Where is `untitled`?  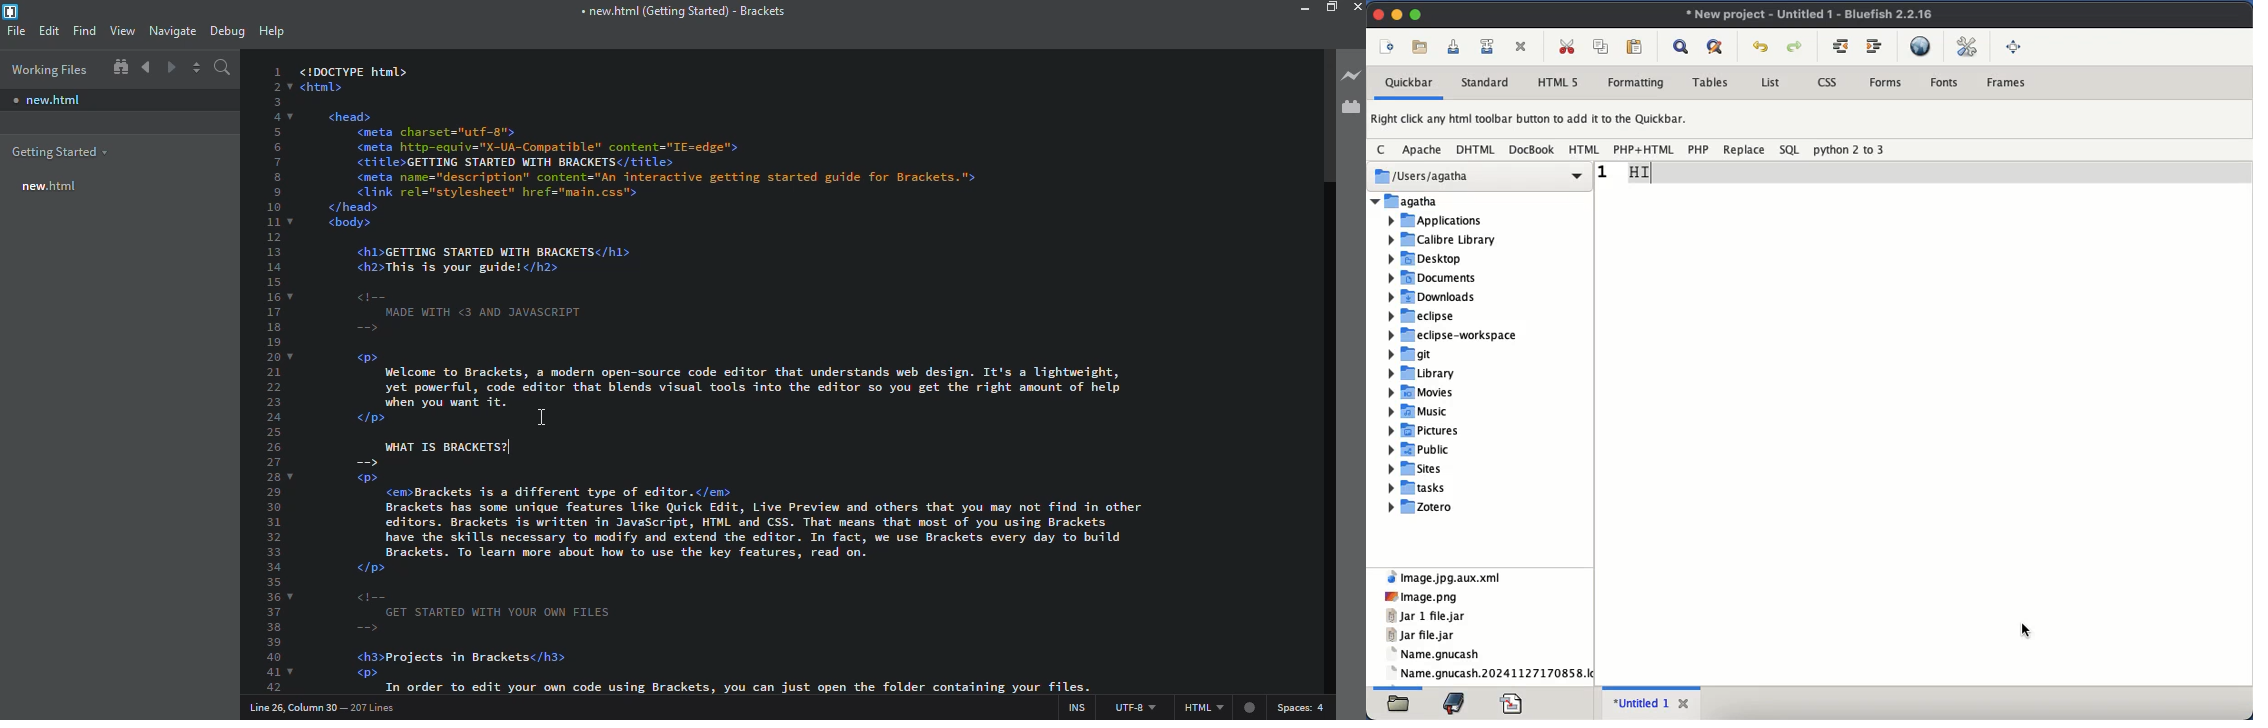 untitled is located at coordinates (1812, 17).